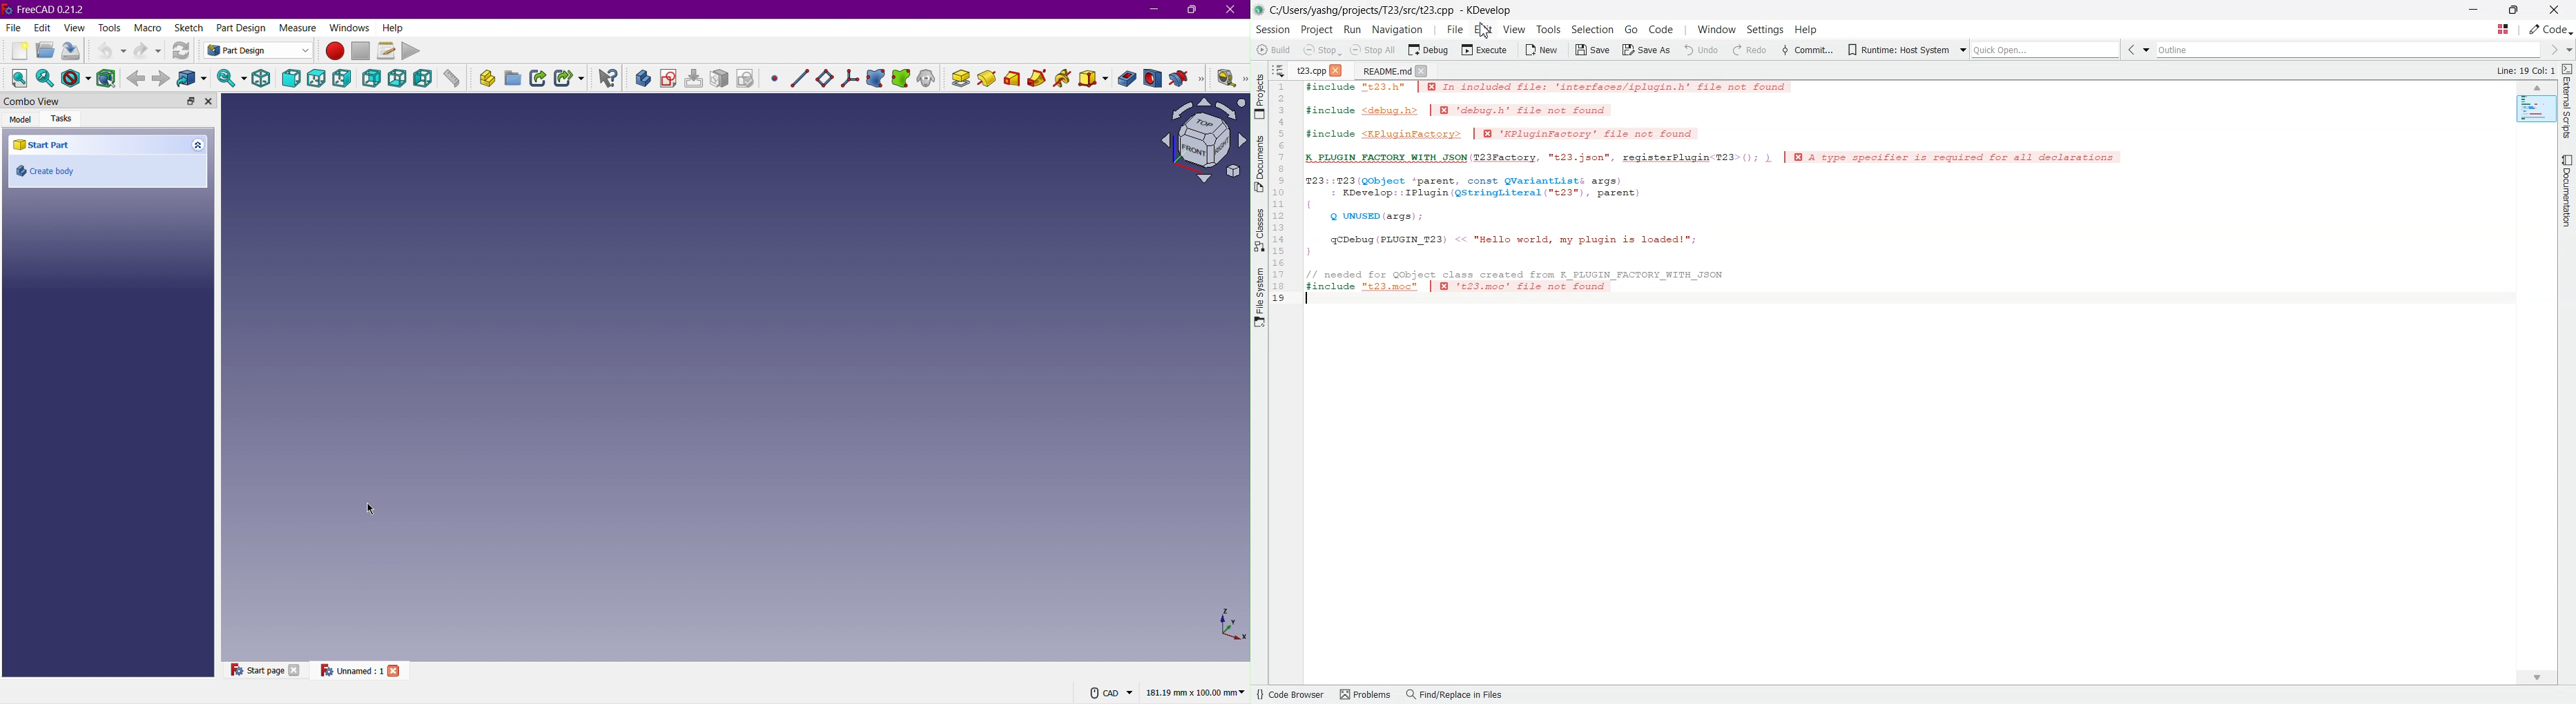 This screenshot has width=2576, height=728. I want to click on Open, so click(47, 51).